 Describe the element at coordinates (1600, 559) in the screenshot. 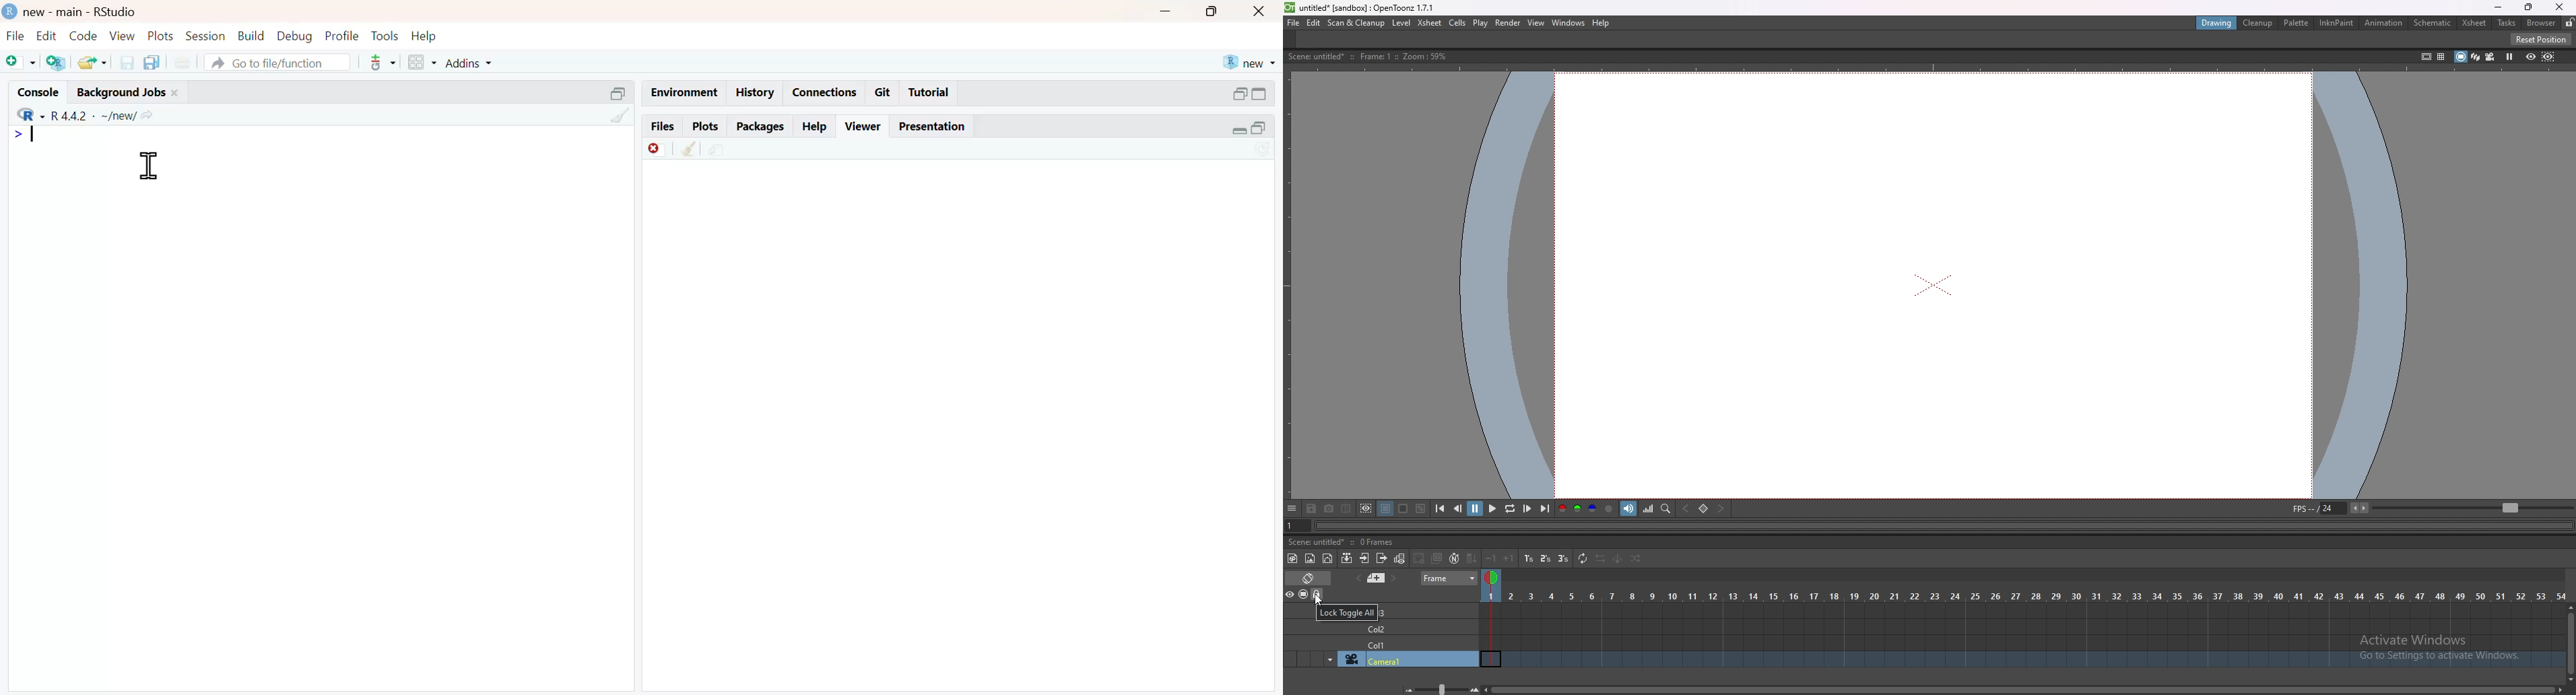

I see `reverse` at that location.